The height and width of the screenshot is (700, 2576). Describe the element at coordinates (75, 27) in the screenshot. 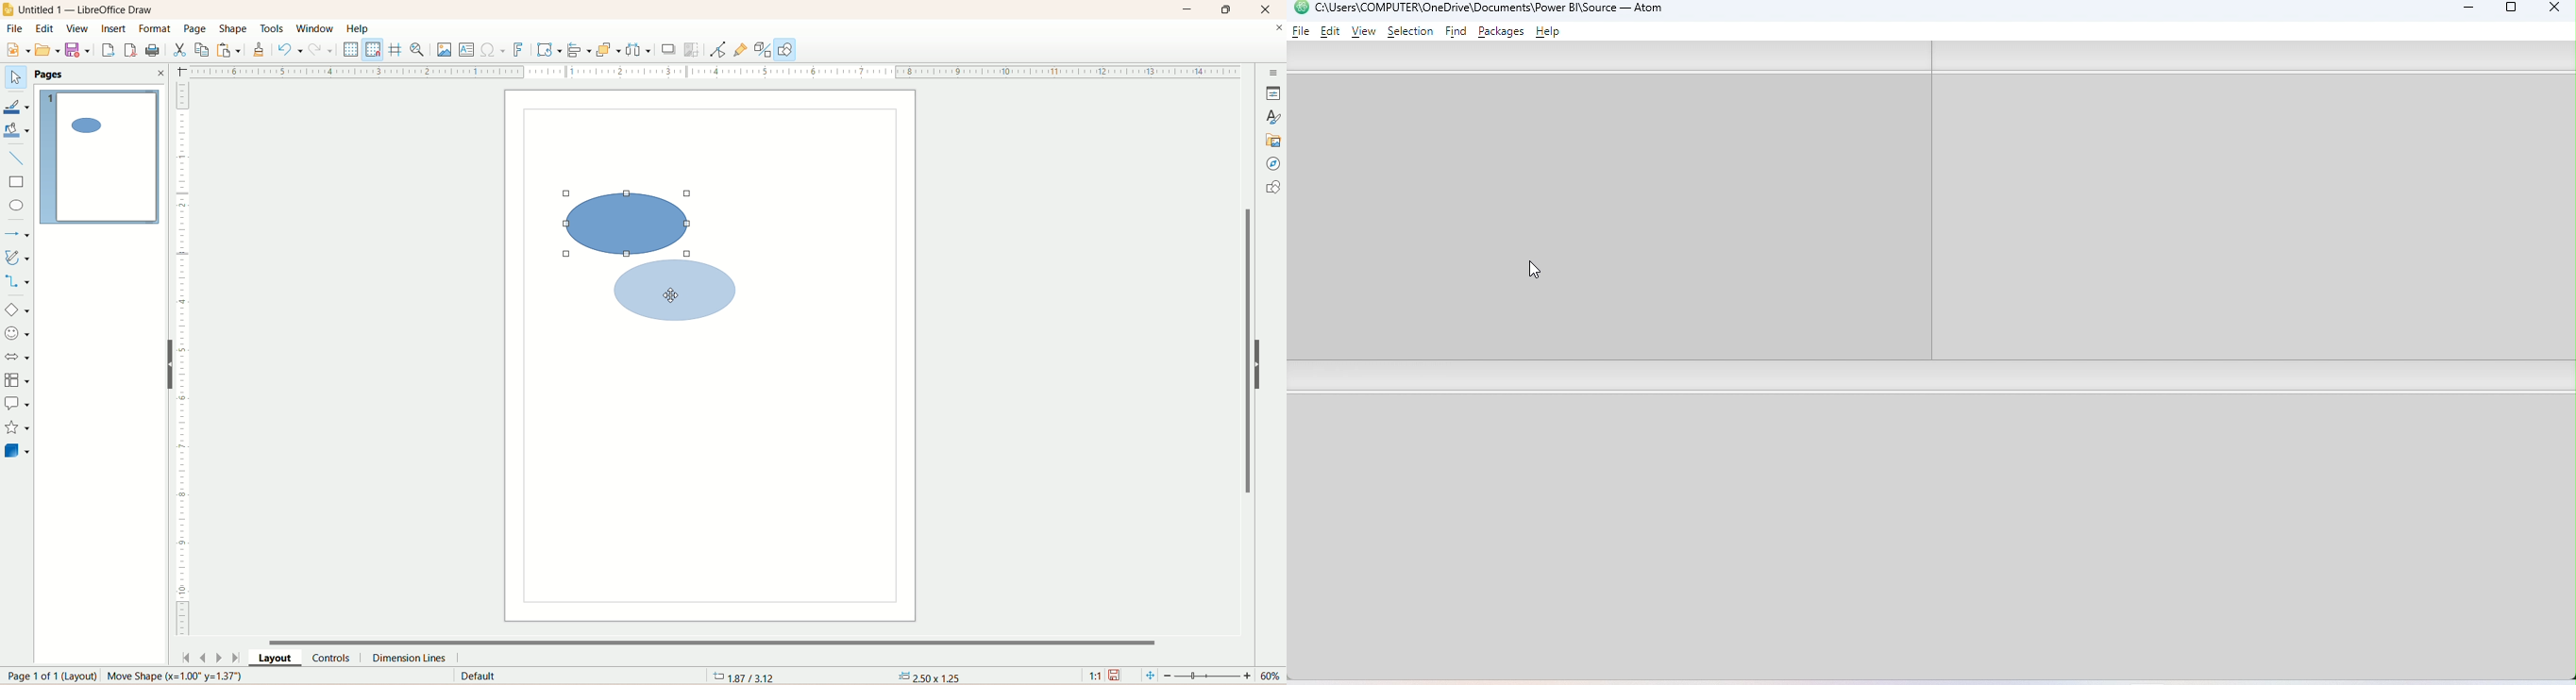

I see `view` at that location.